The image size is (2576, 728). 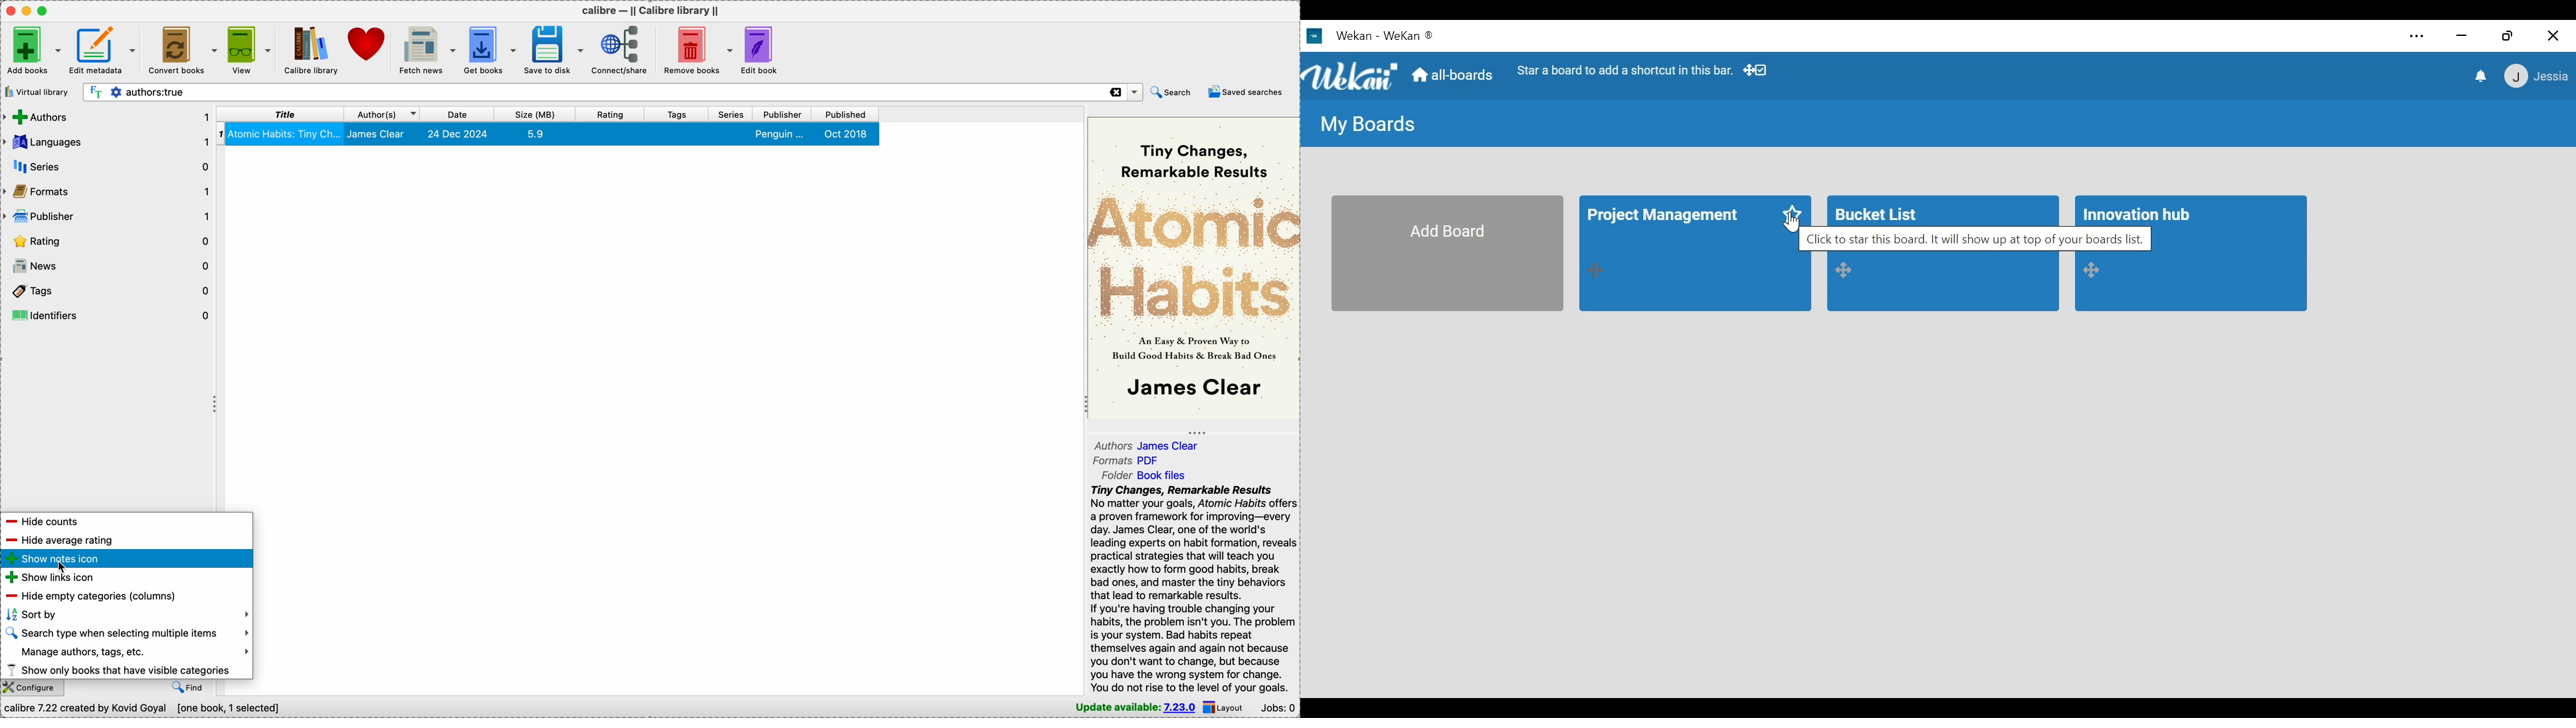 What do you see at coordinates (459, 114) in the screenshot?
I see `date` at bounding box center [459, 114].